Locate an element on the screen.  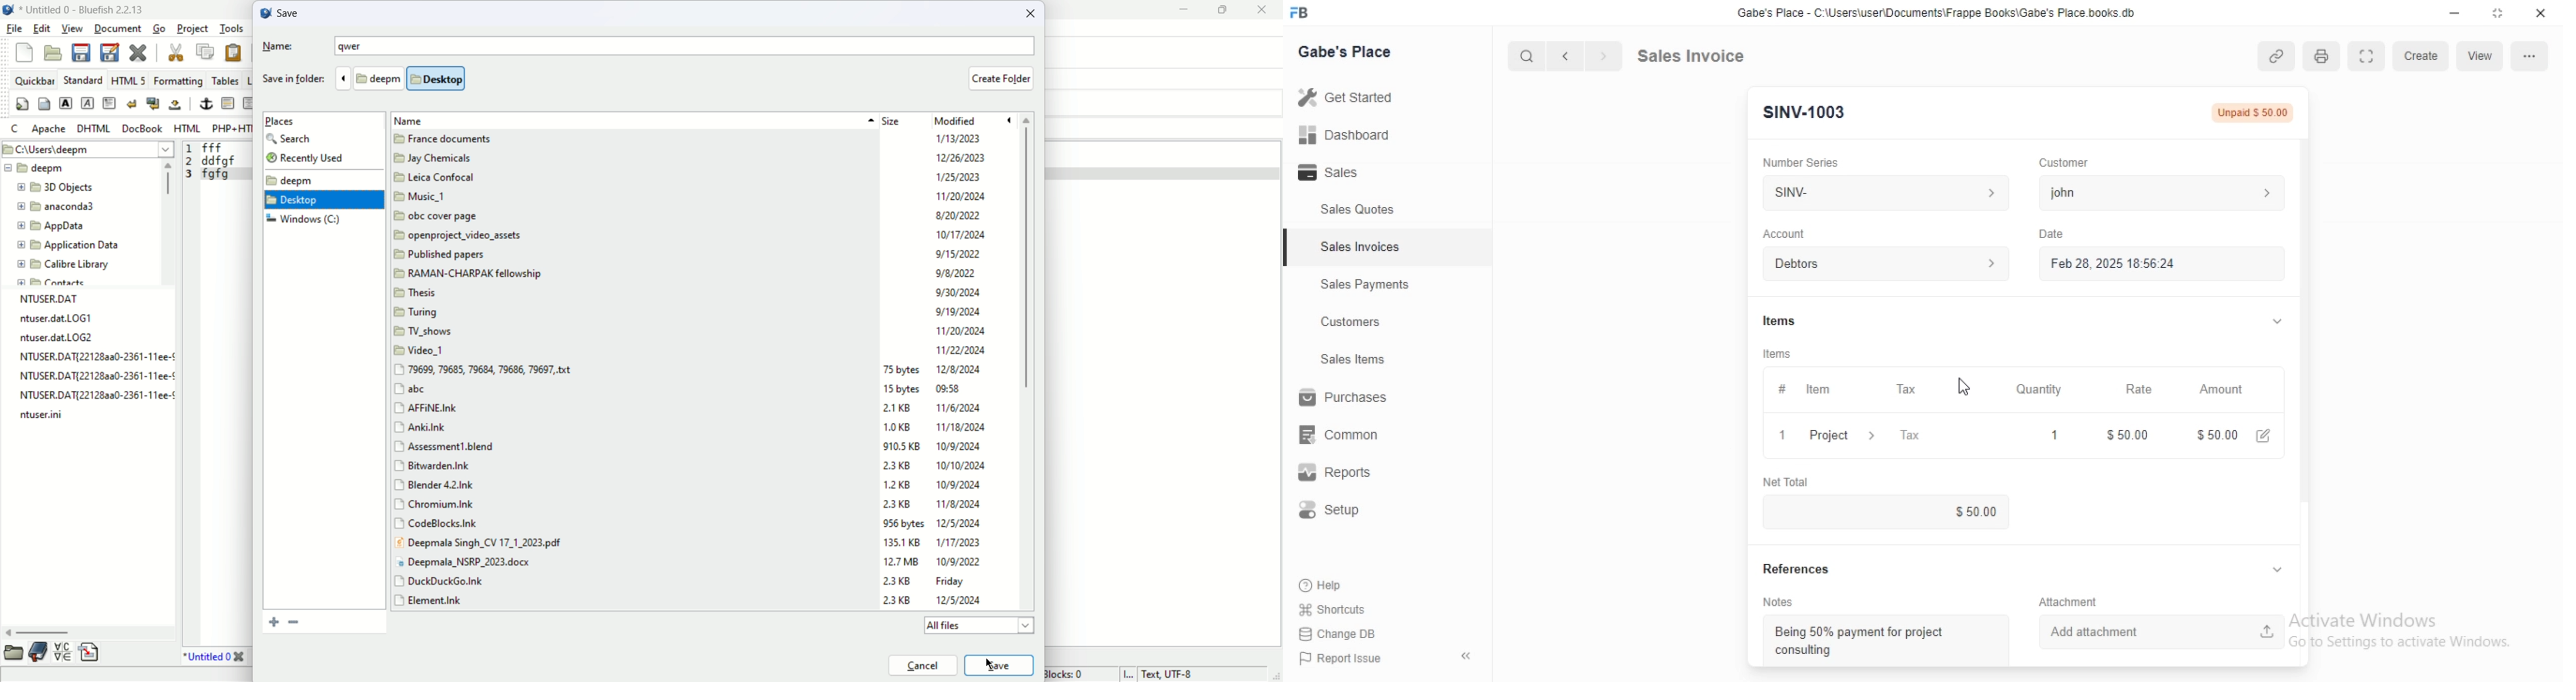
view is located at coordinates (72, 27).